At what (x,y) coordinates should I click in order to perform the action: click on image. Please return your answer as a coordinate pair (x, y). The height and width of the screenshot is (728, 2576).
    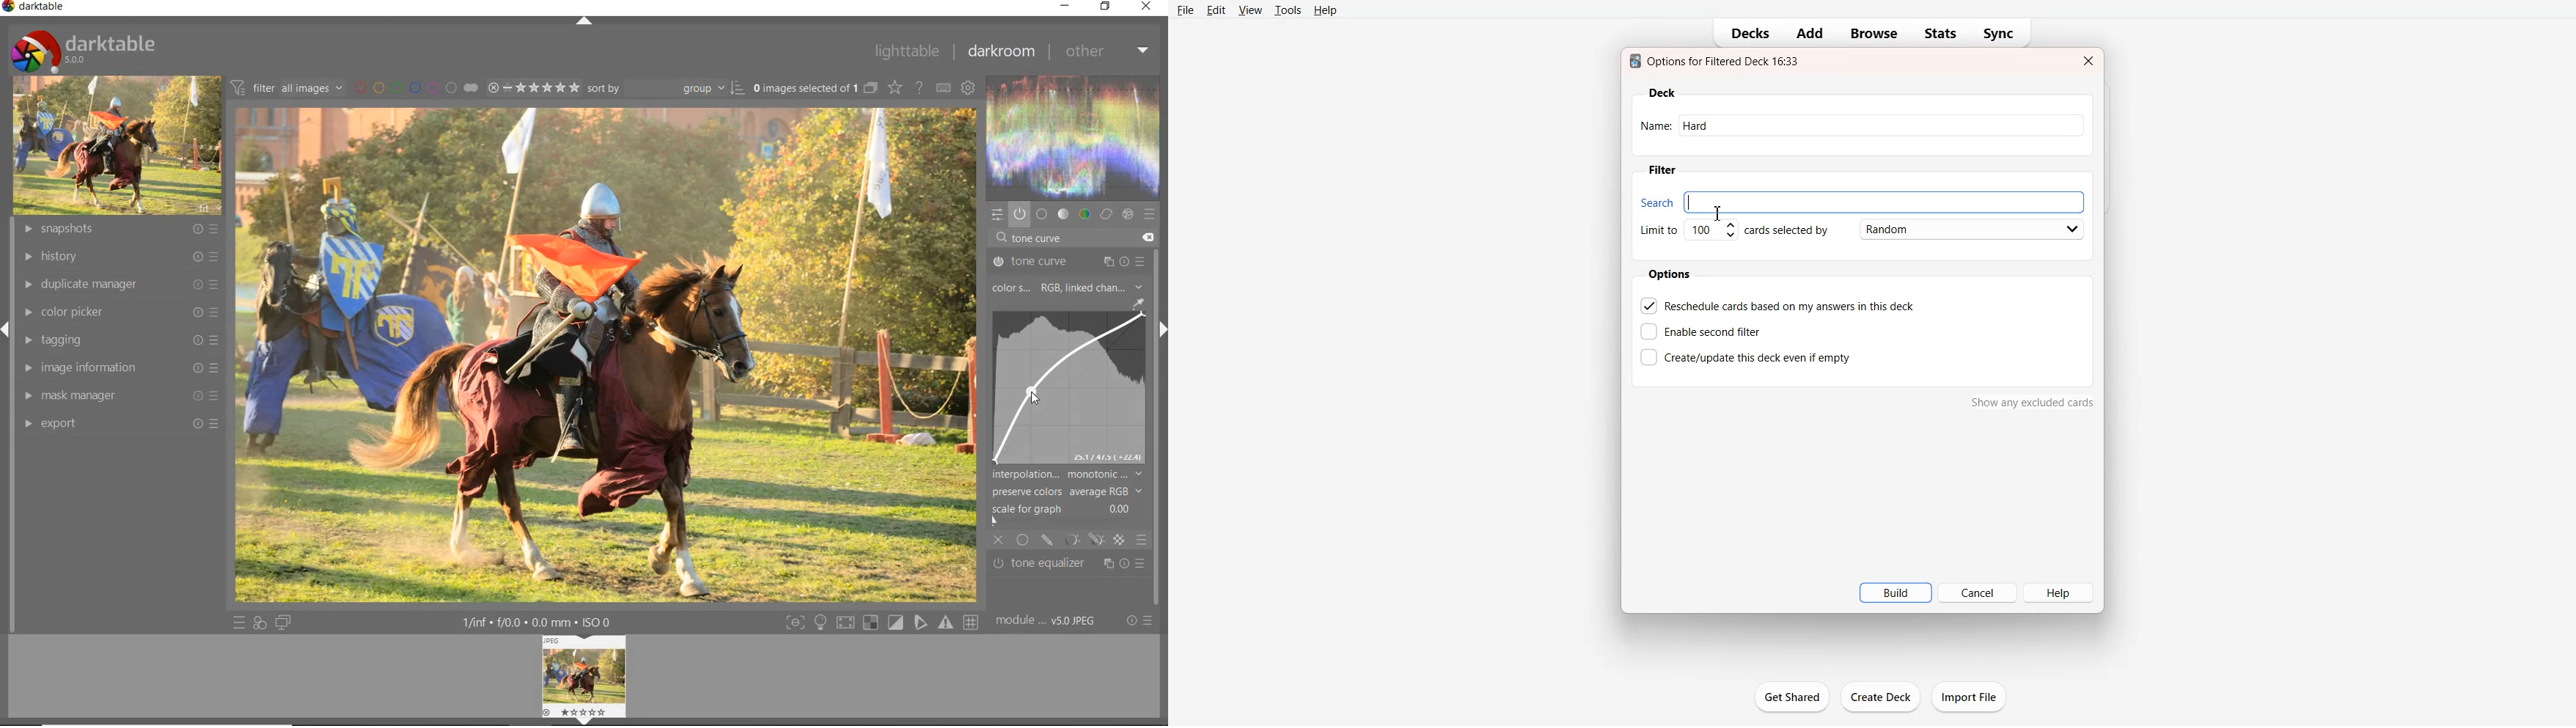
    Looking at the image, I should click on (114, 146).